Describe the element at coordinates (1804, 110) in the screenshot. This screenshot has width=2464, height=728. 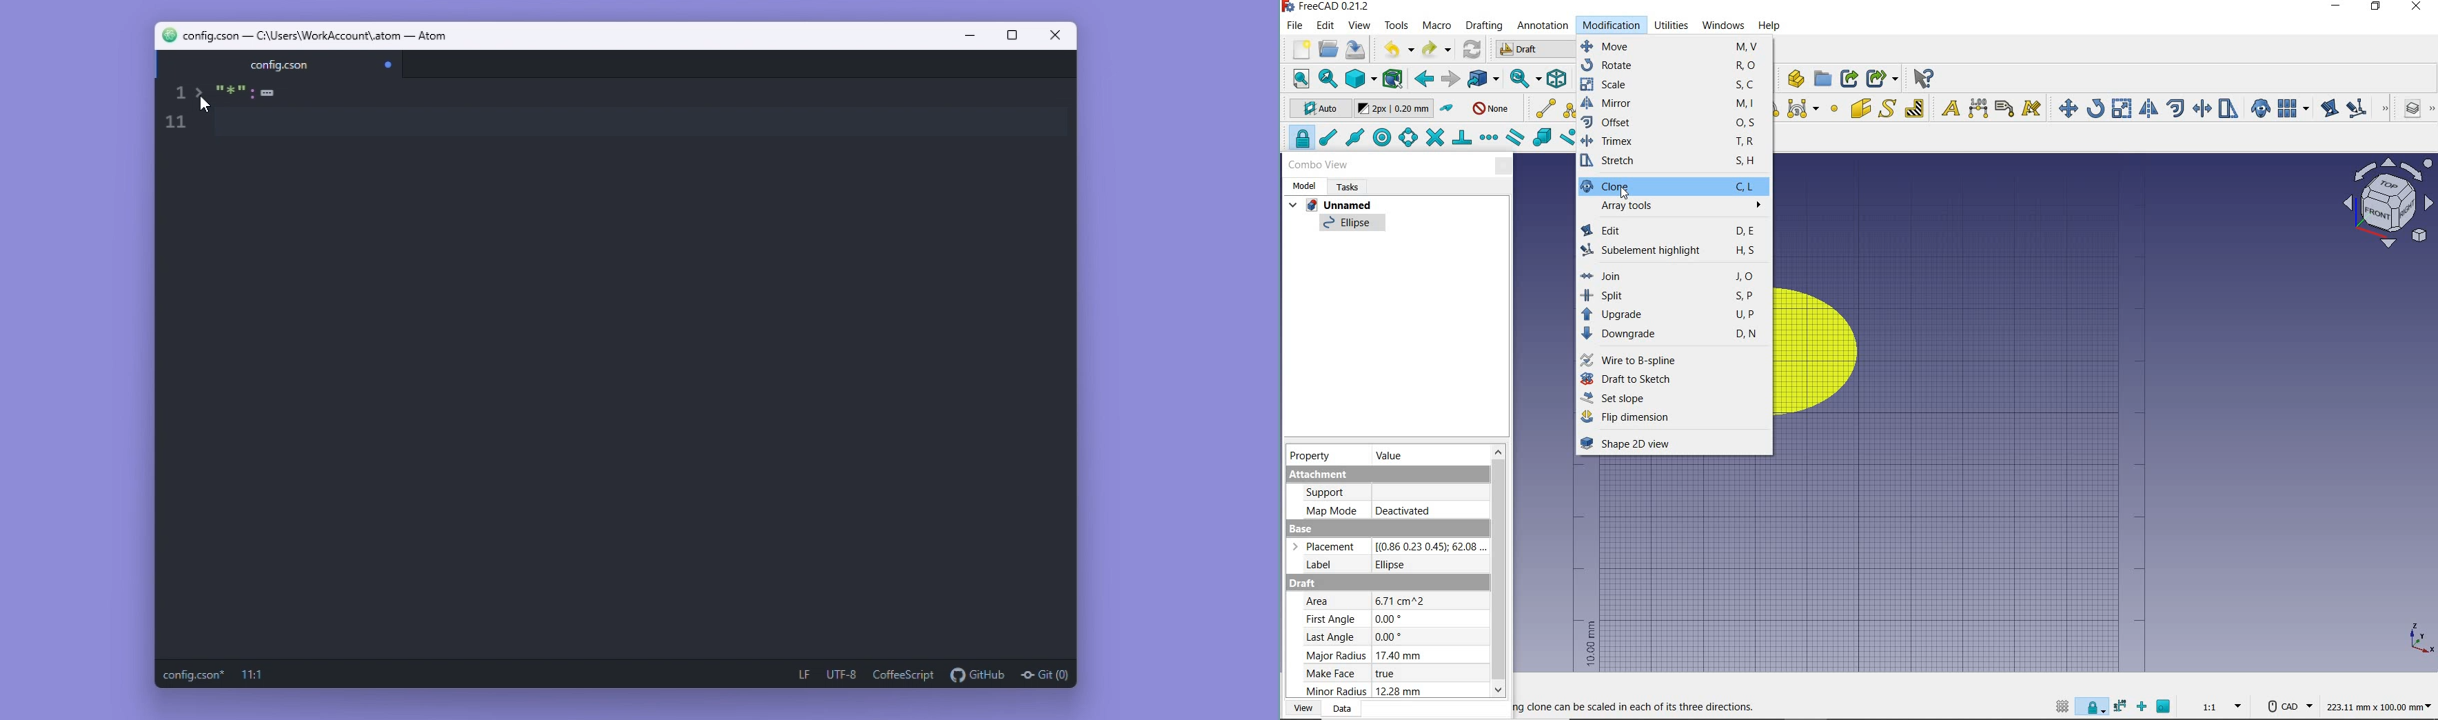
I see `bezier tools` at that location.